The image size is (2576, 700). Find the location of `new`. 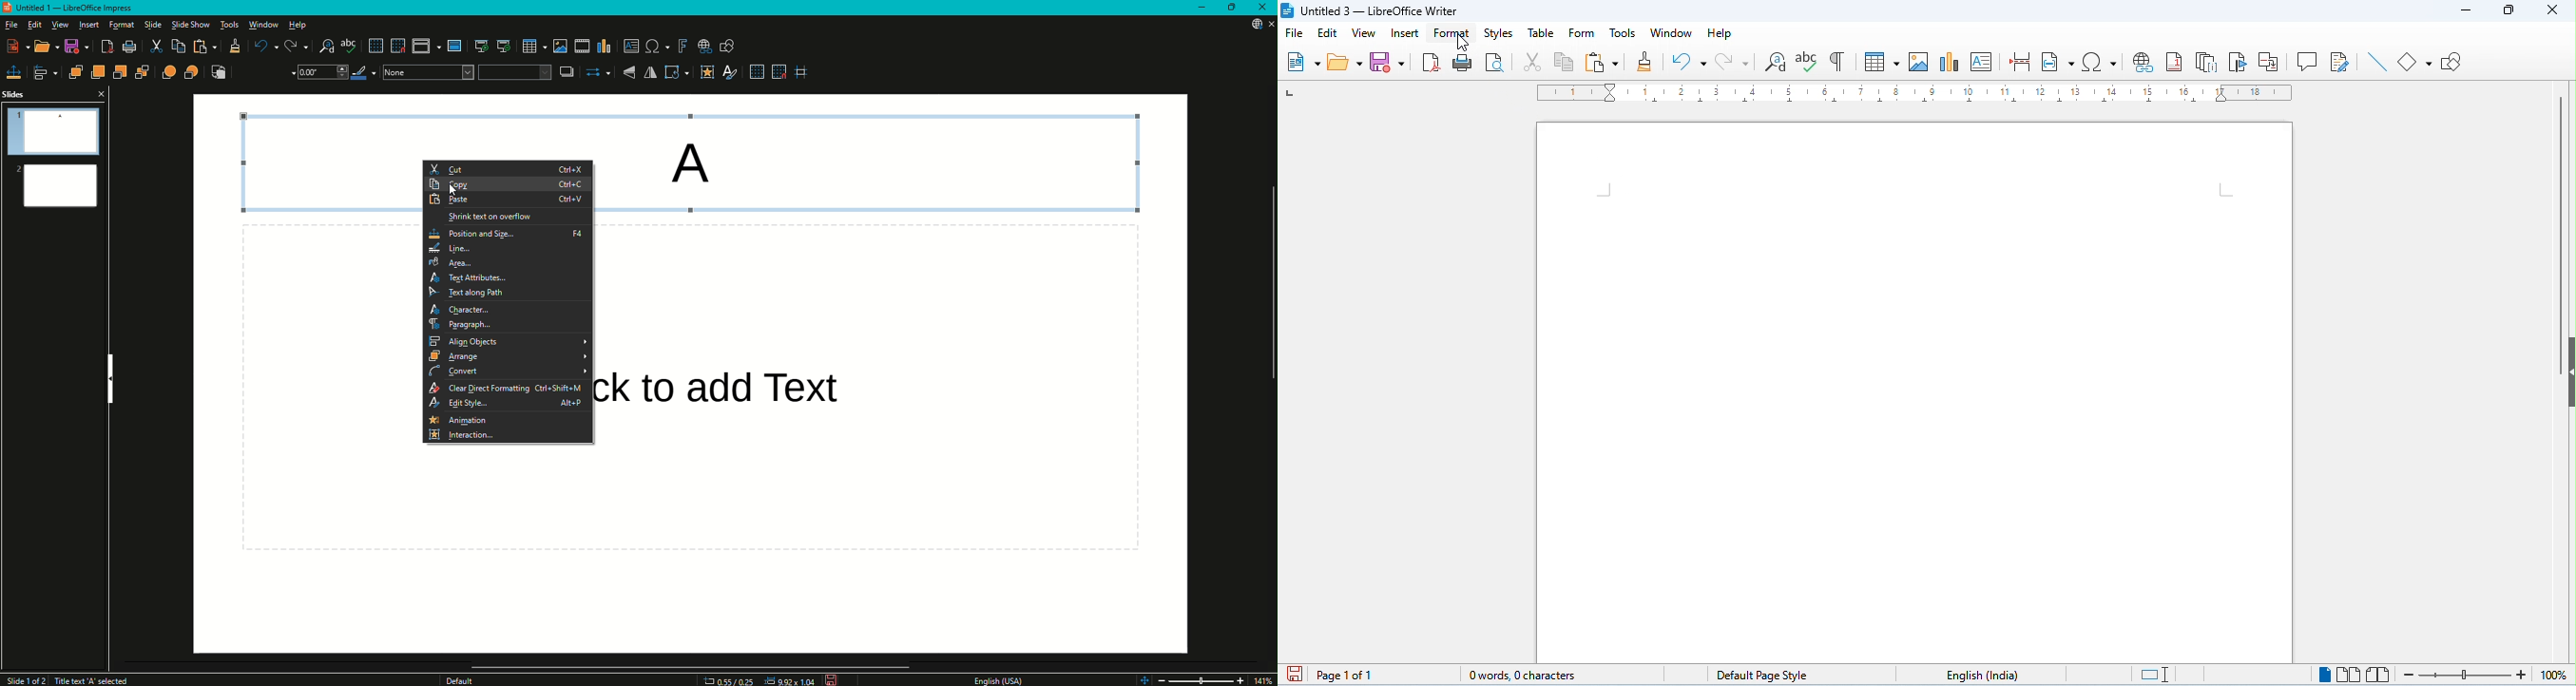

new is located at coordinates (1302, 62).